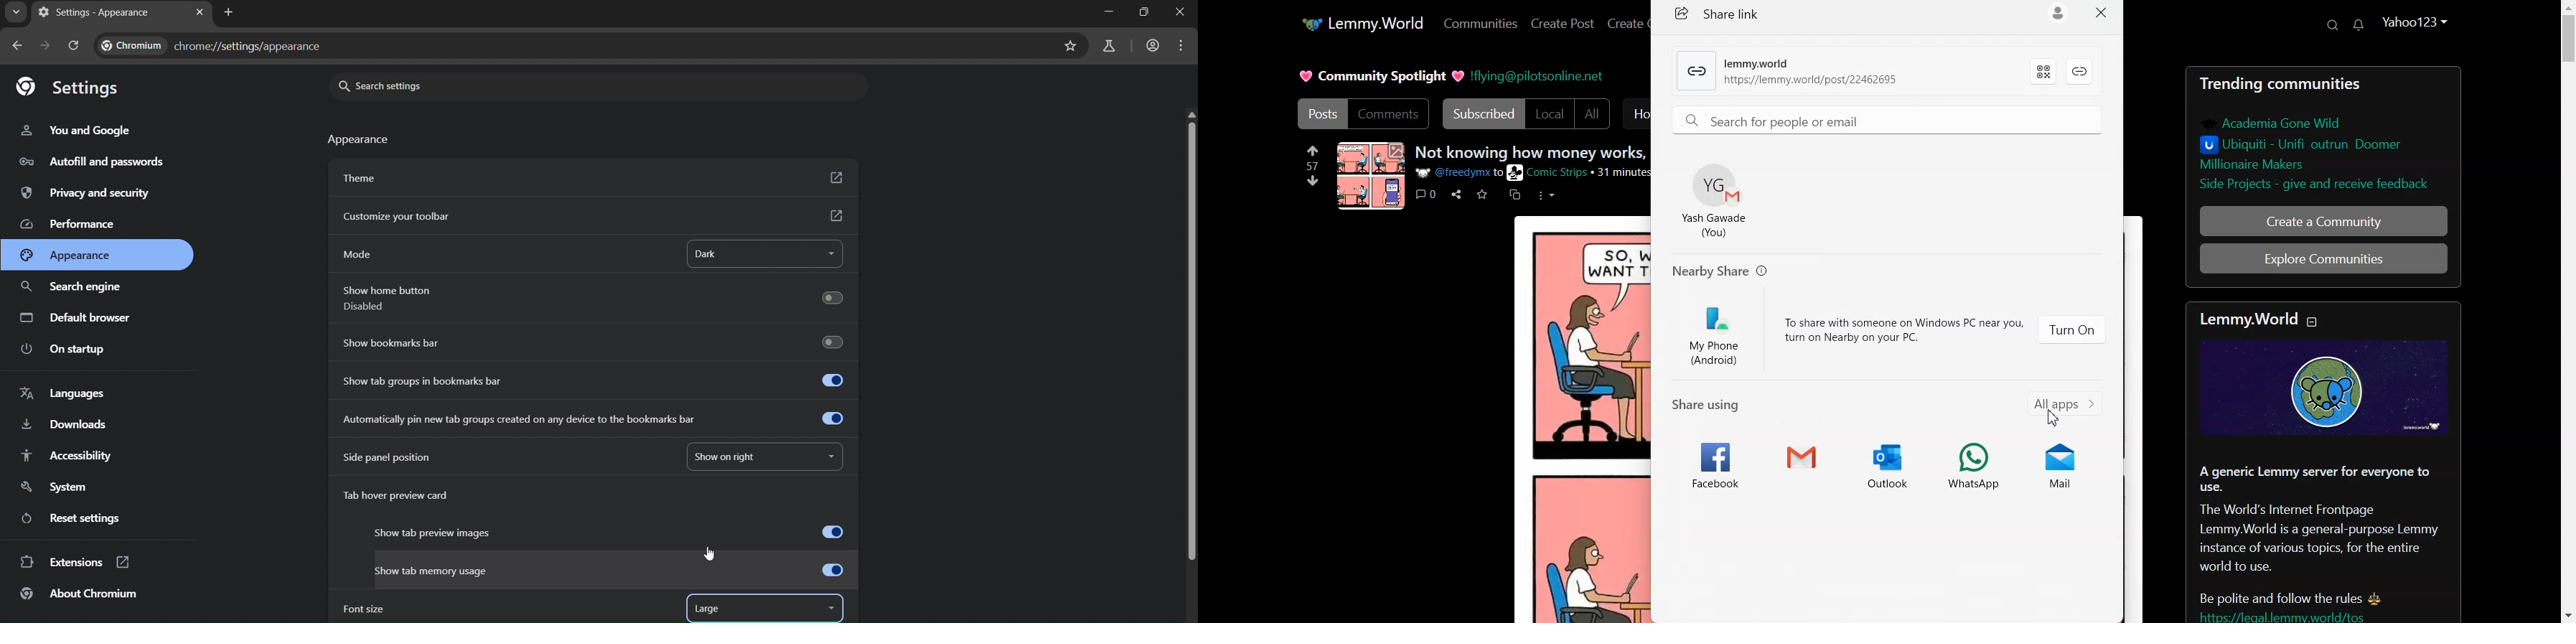  Describe the element at coordinates (2323, 483) in the screenshot. I see `Text` at that location.